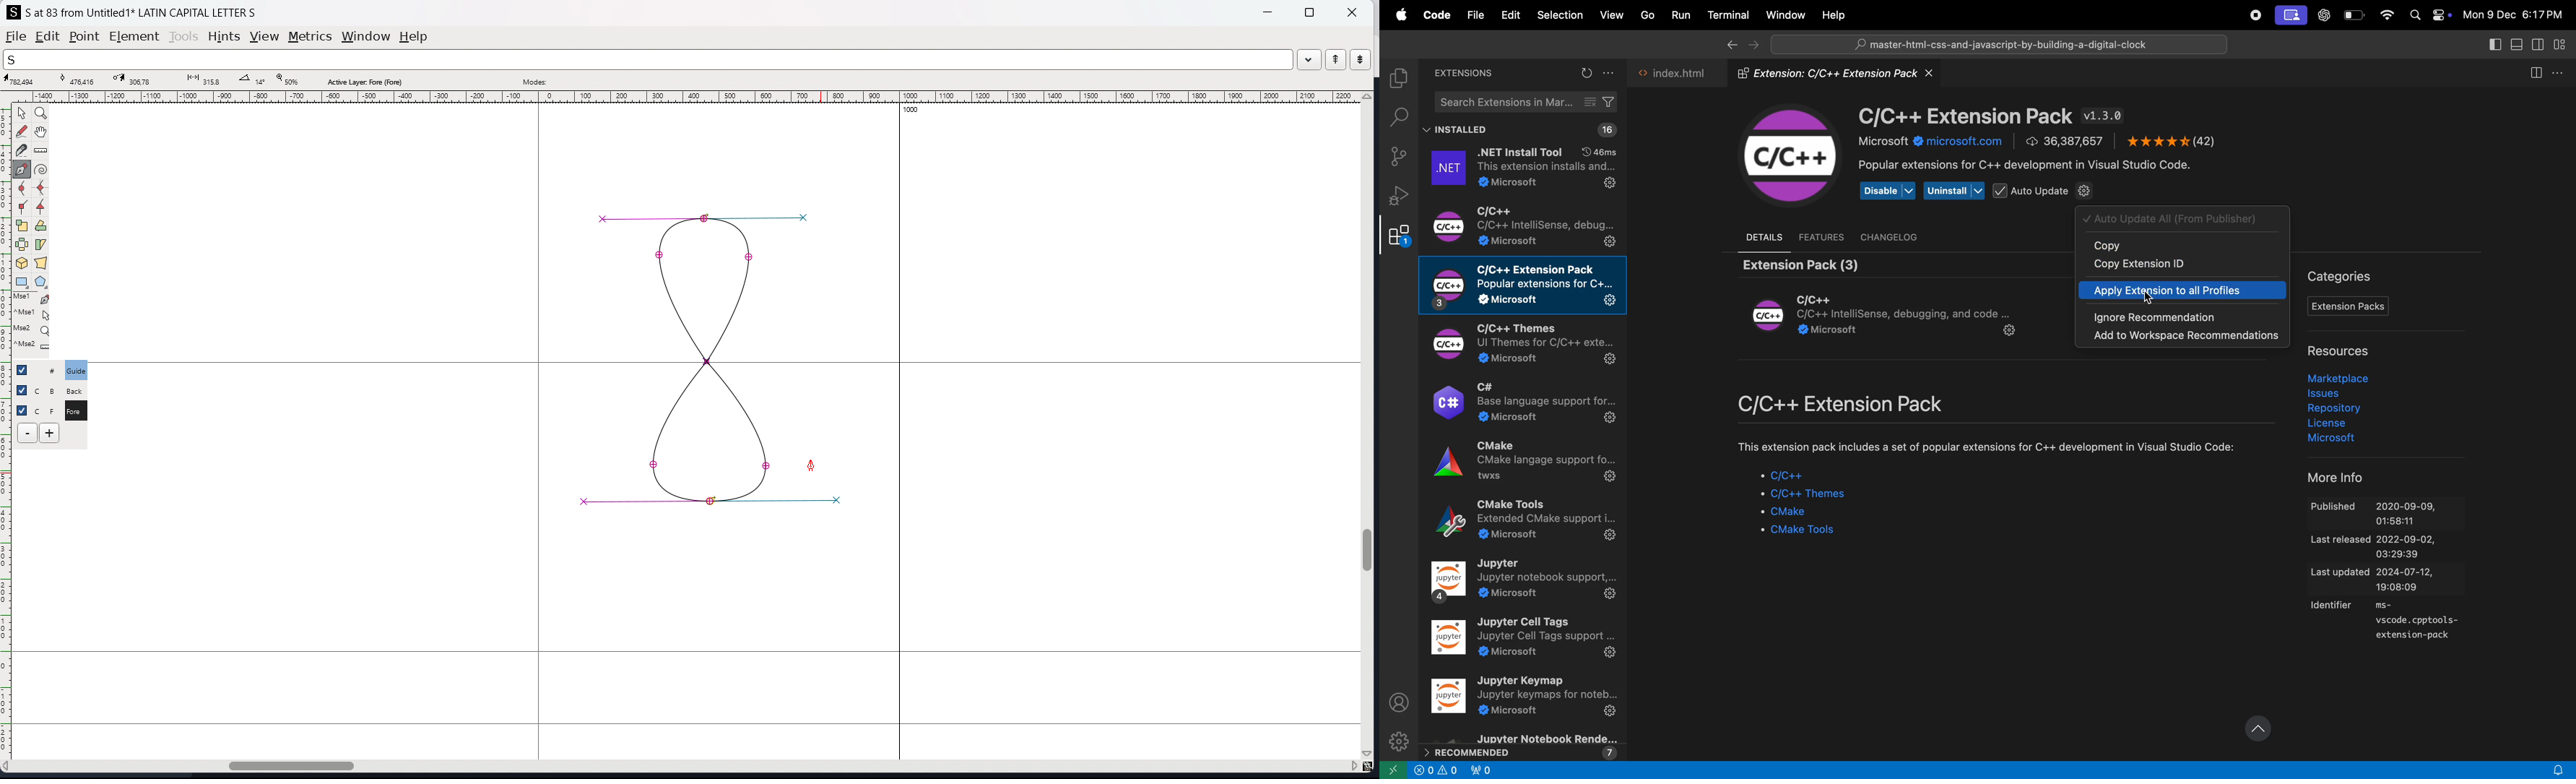  Describe the element at coordinates (23, 409) in the screenshot. I see `selection toggle` at that location.